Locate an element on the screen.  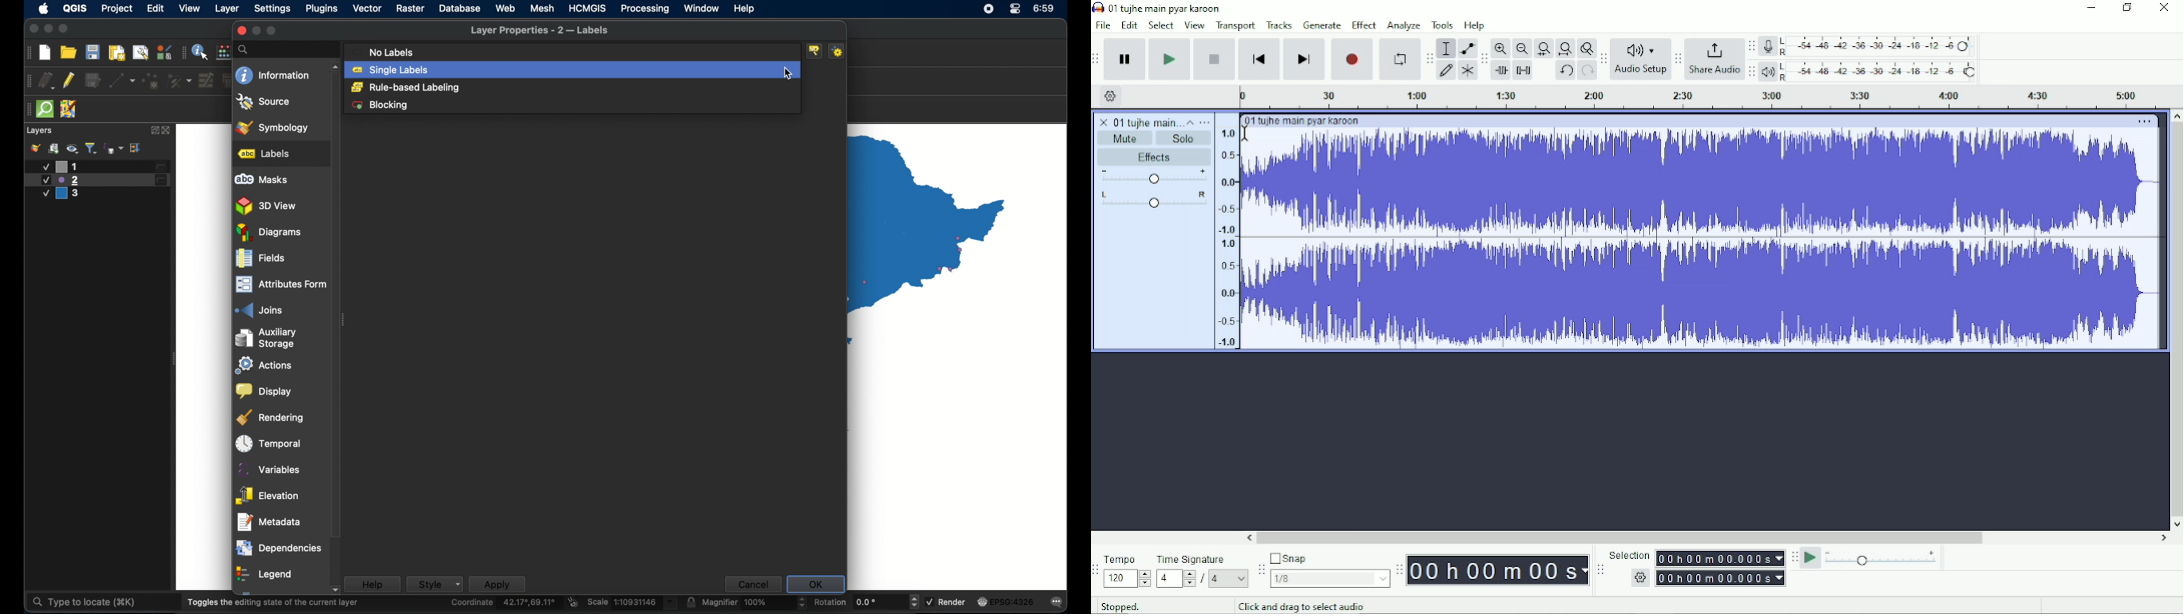
Play-at-speed is located at coordinates (1811, 558).